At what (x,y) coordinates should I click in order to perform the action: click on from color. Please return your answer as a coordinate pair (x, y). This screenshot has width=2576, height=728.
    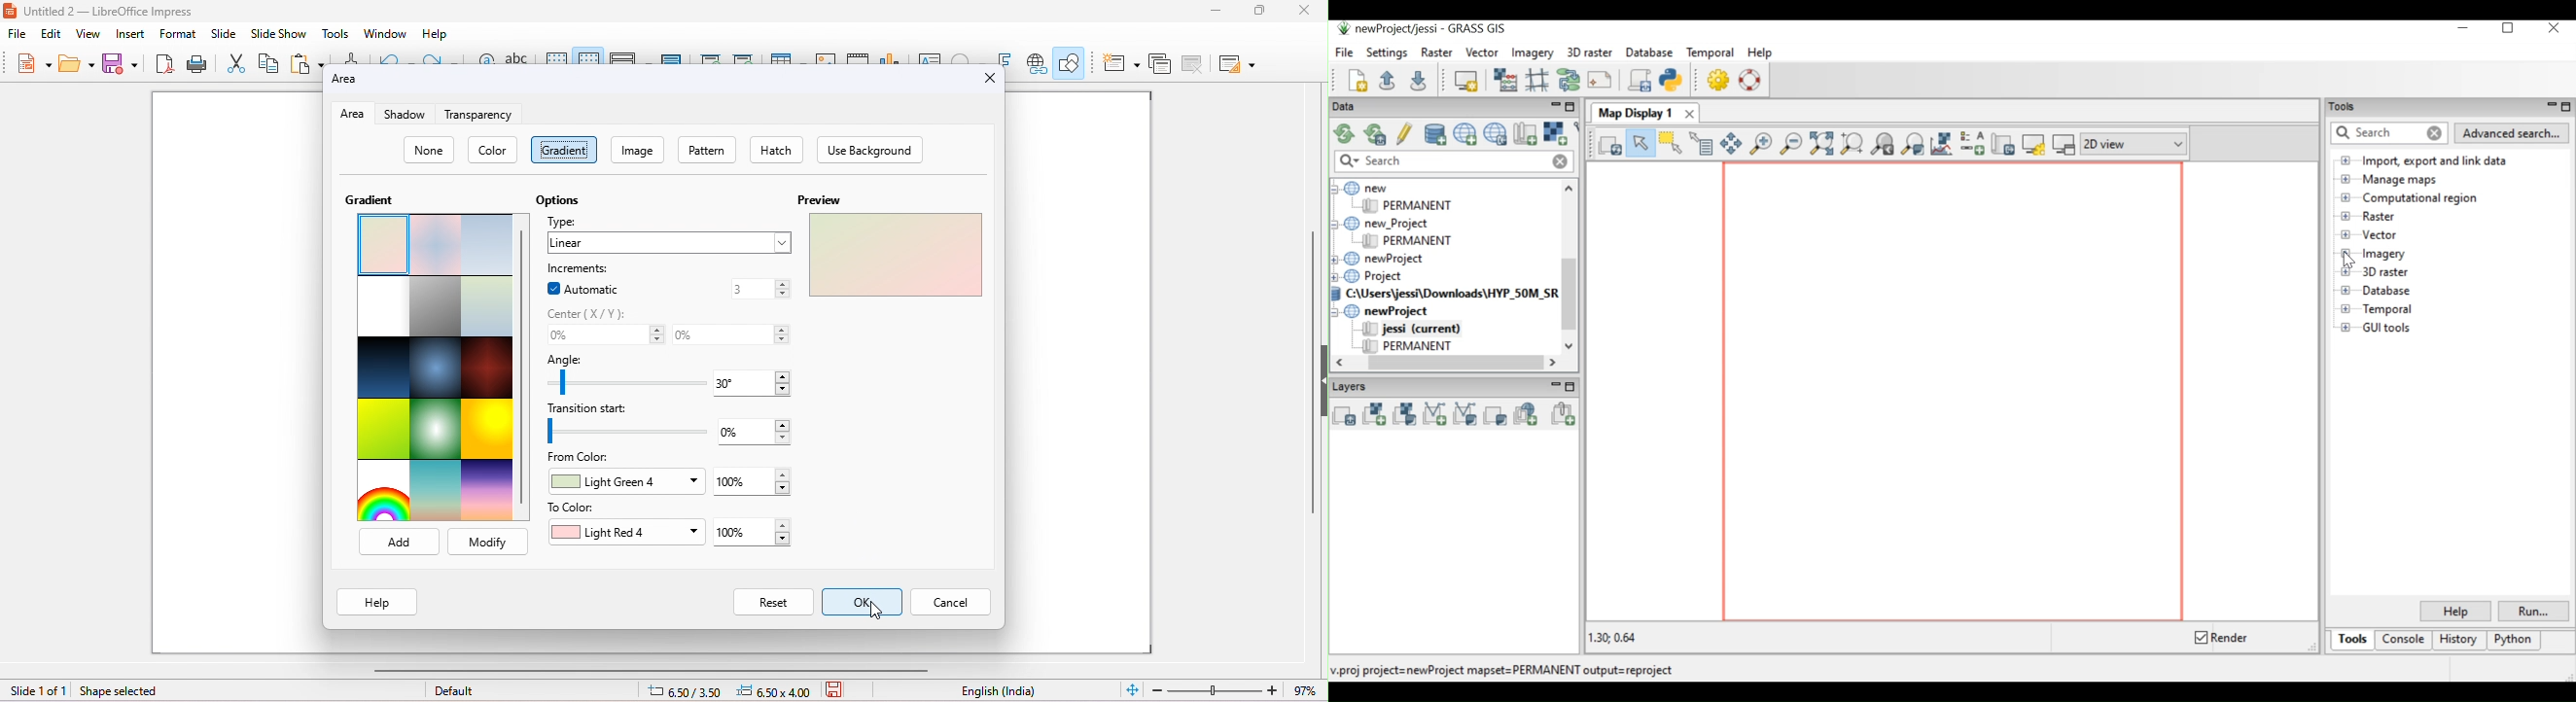
    Looking at the image, I should click on (583, 458).